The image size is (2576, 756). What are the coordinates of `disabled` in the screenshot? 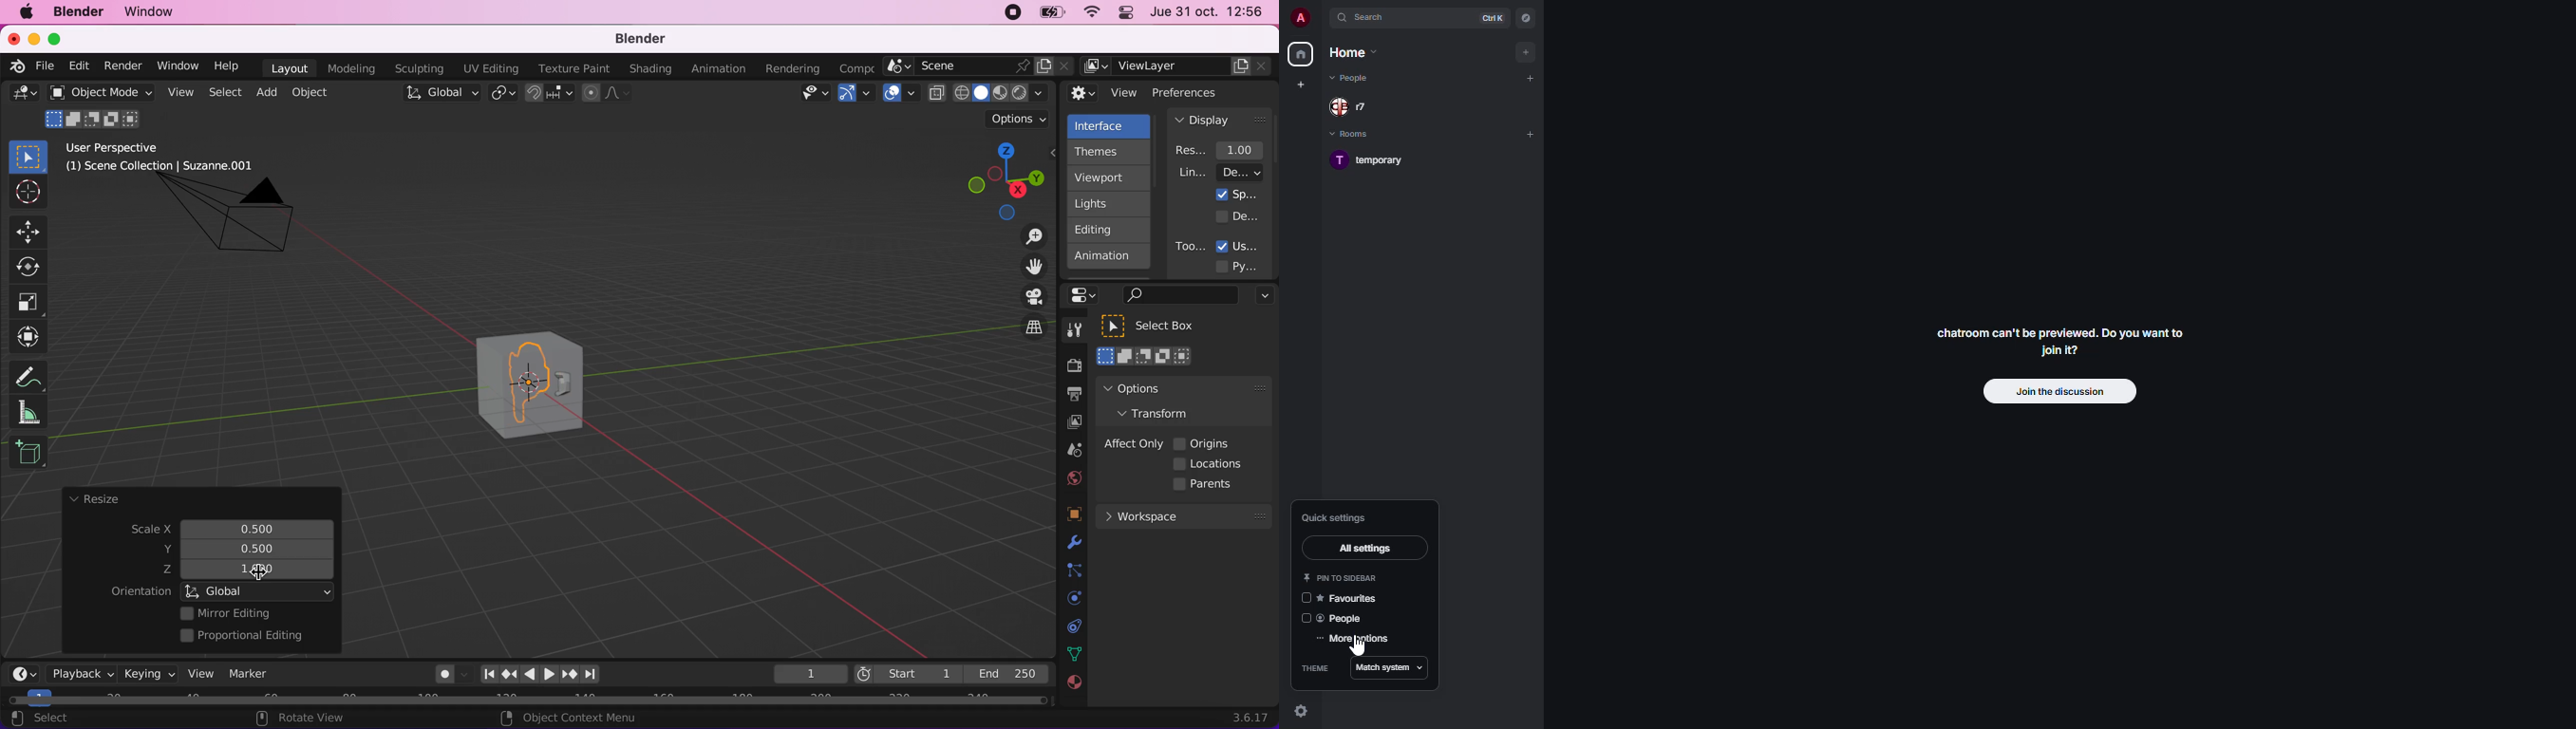 It's located at (1305, 598).